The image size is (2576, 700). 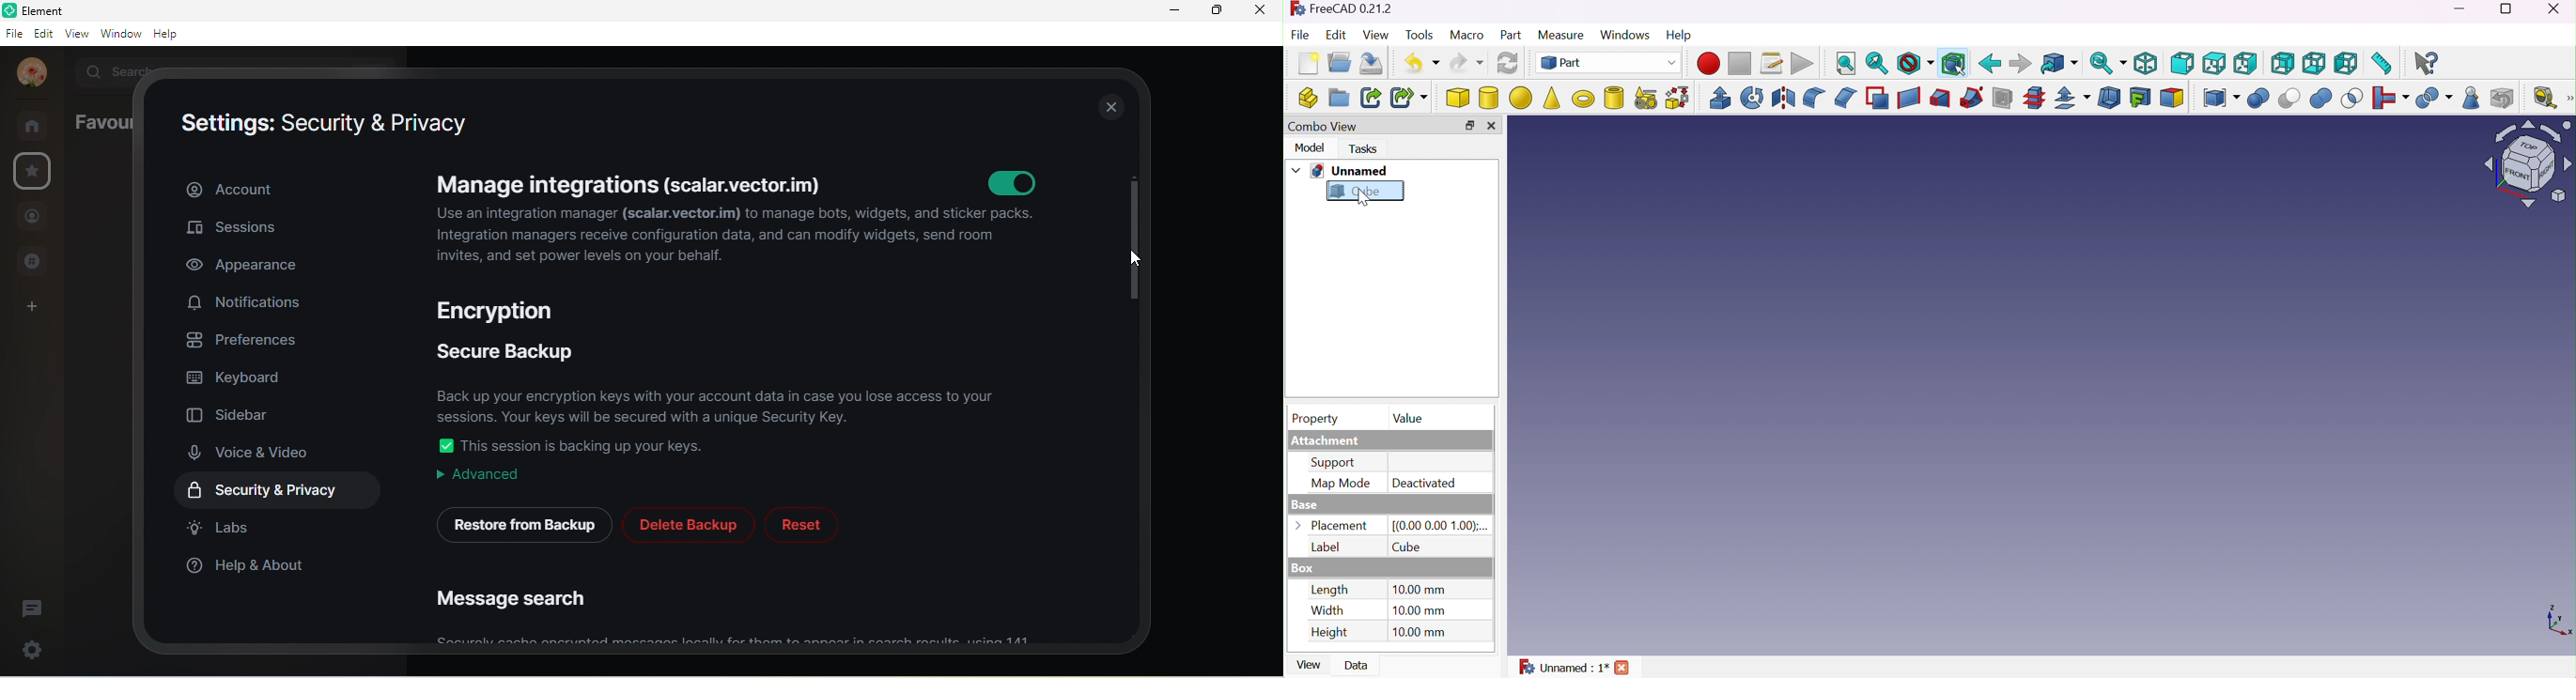 What do you see at coordinates (1324, 547) in the screenshot?
I see `Label` at bounding box center [1324, 547].